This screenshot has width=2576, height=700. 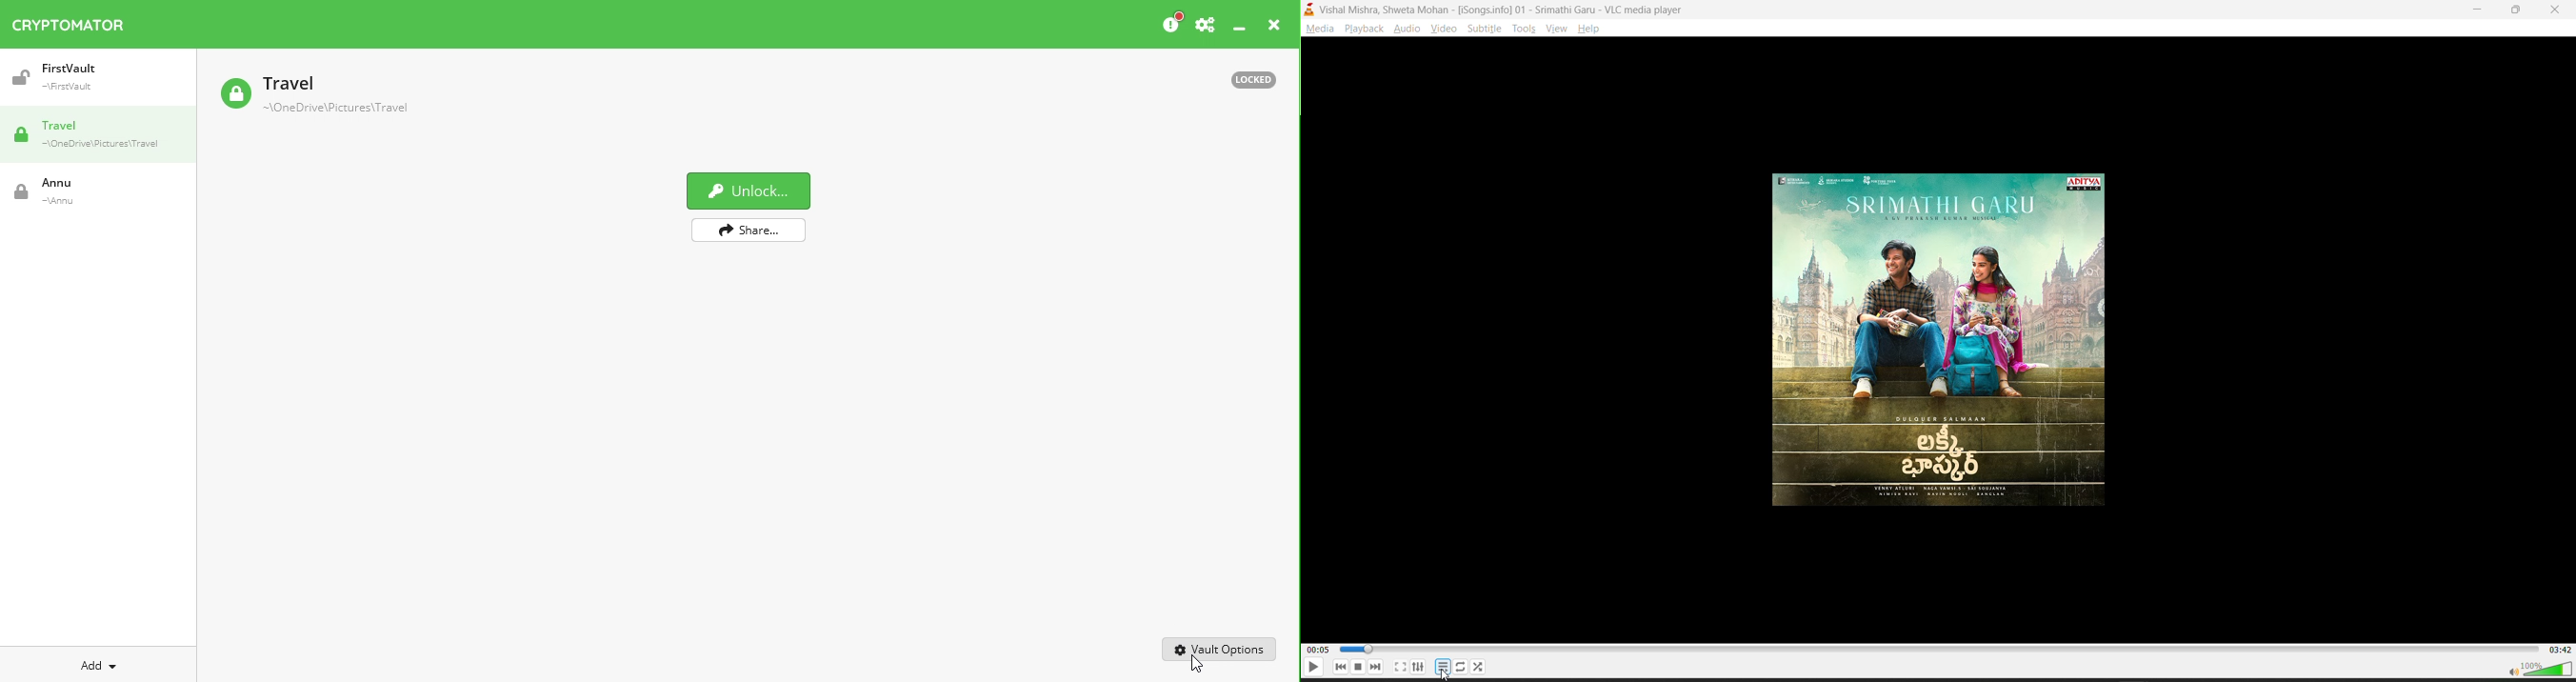 I want to click on help, so click(x=1589, y=27).